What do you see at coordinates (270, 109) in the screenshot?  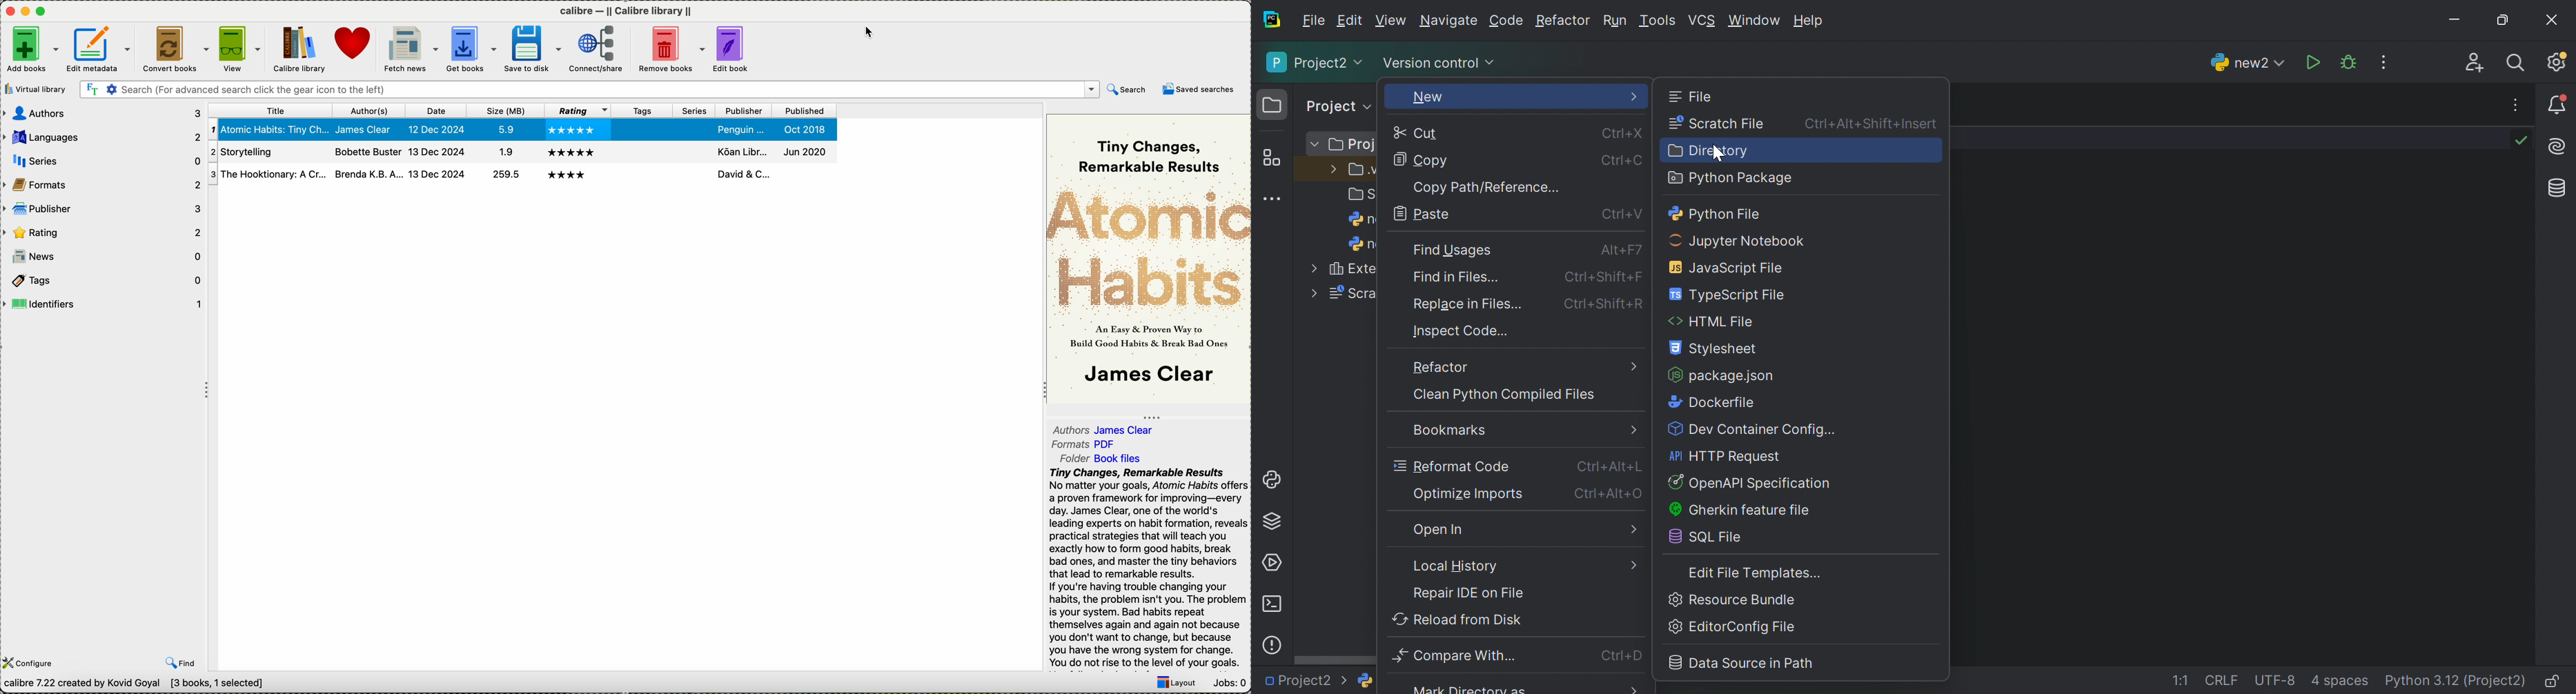 I see `title` at bounding box center [270, 109].